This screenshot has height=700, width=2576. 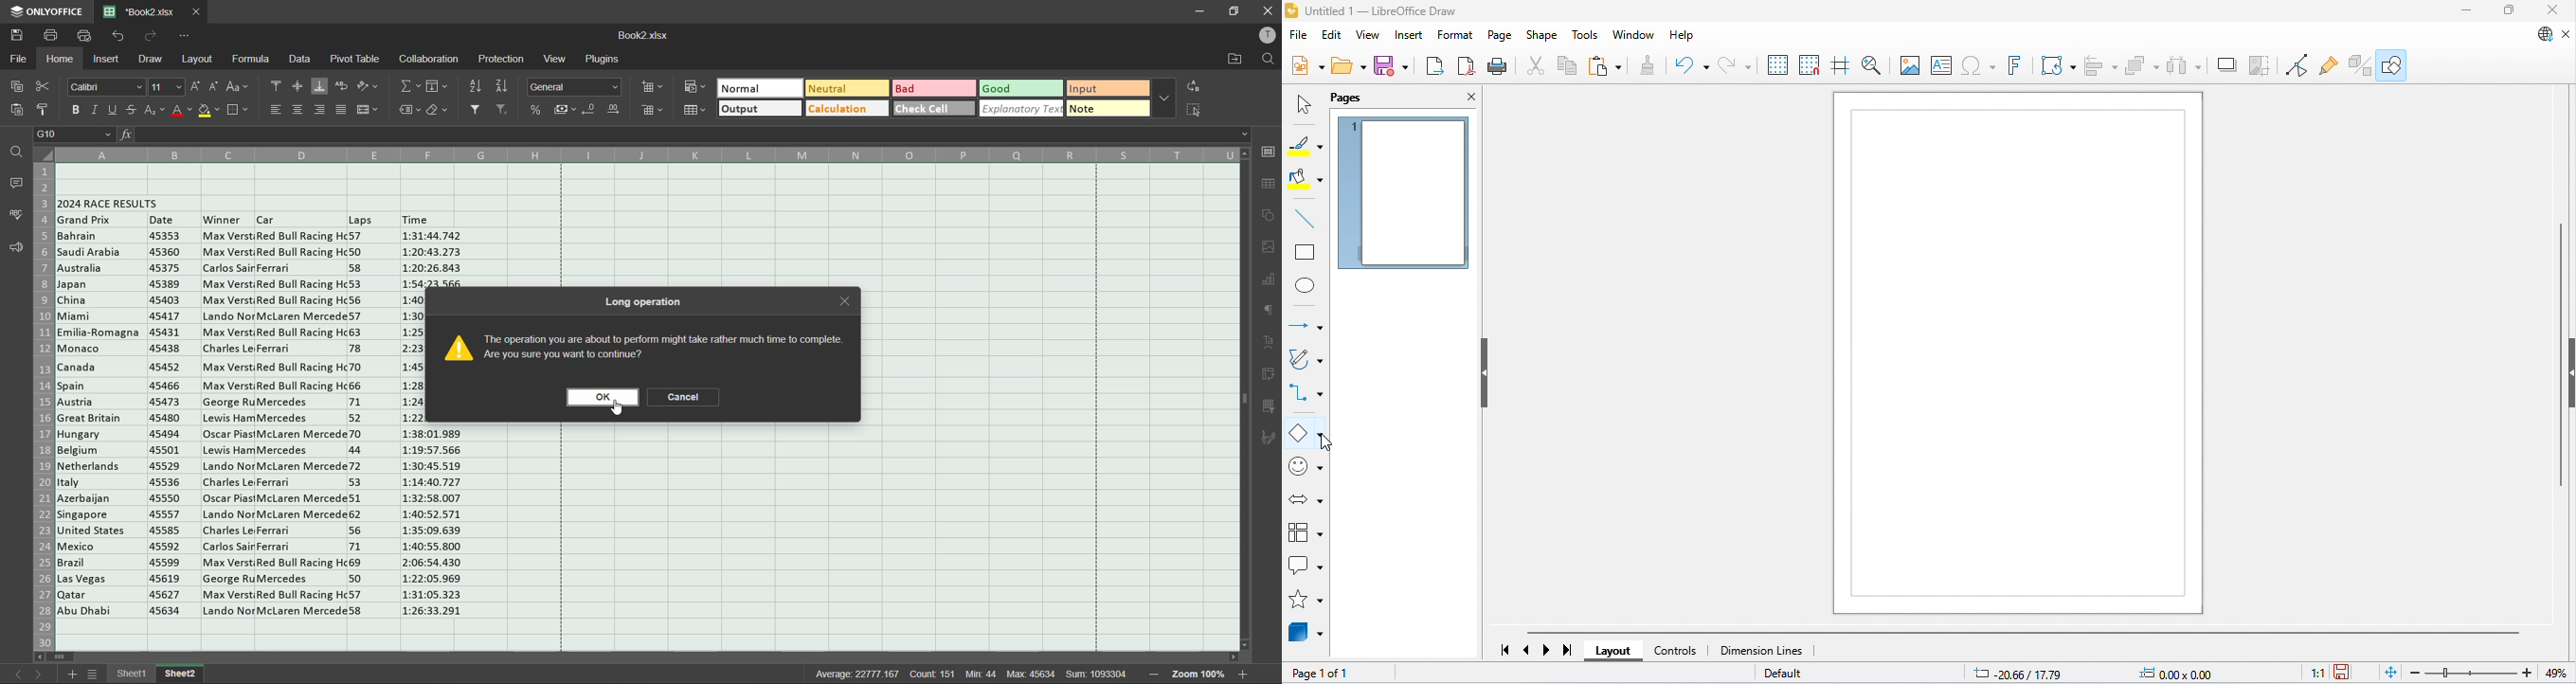 I want to click on basic shapes, so click(x=1306, y=431).